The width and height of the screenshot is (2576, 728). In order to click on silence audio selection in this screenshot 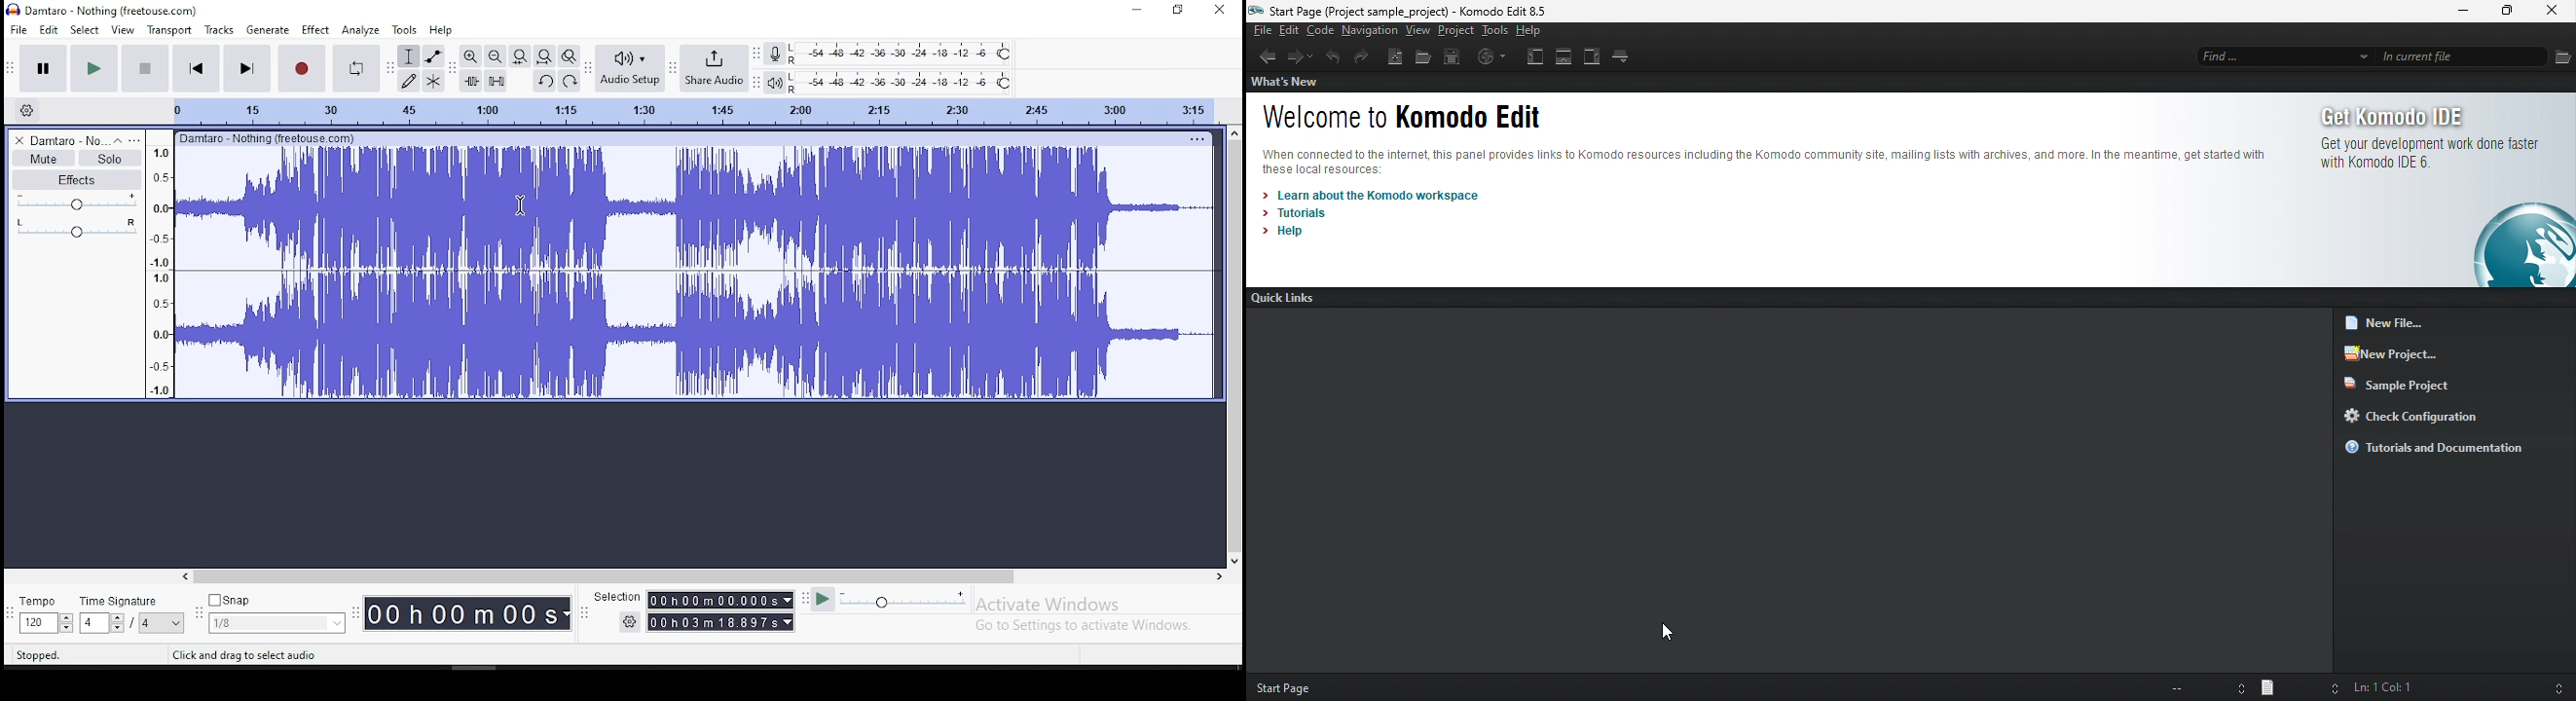, I will do `click(497, 80)`.